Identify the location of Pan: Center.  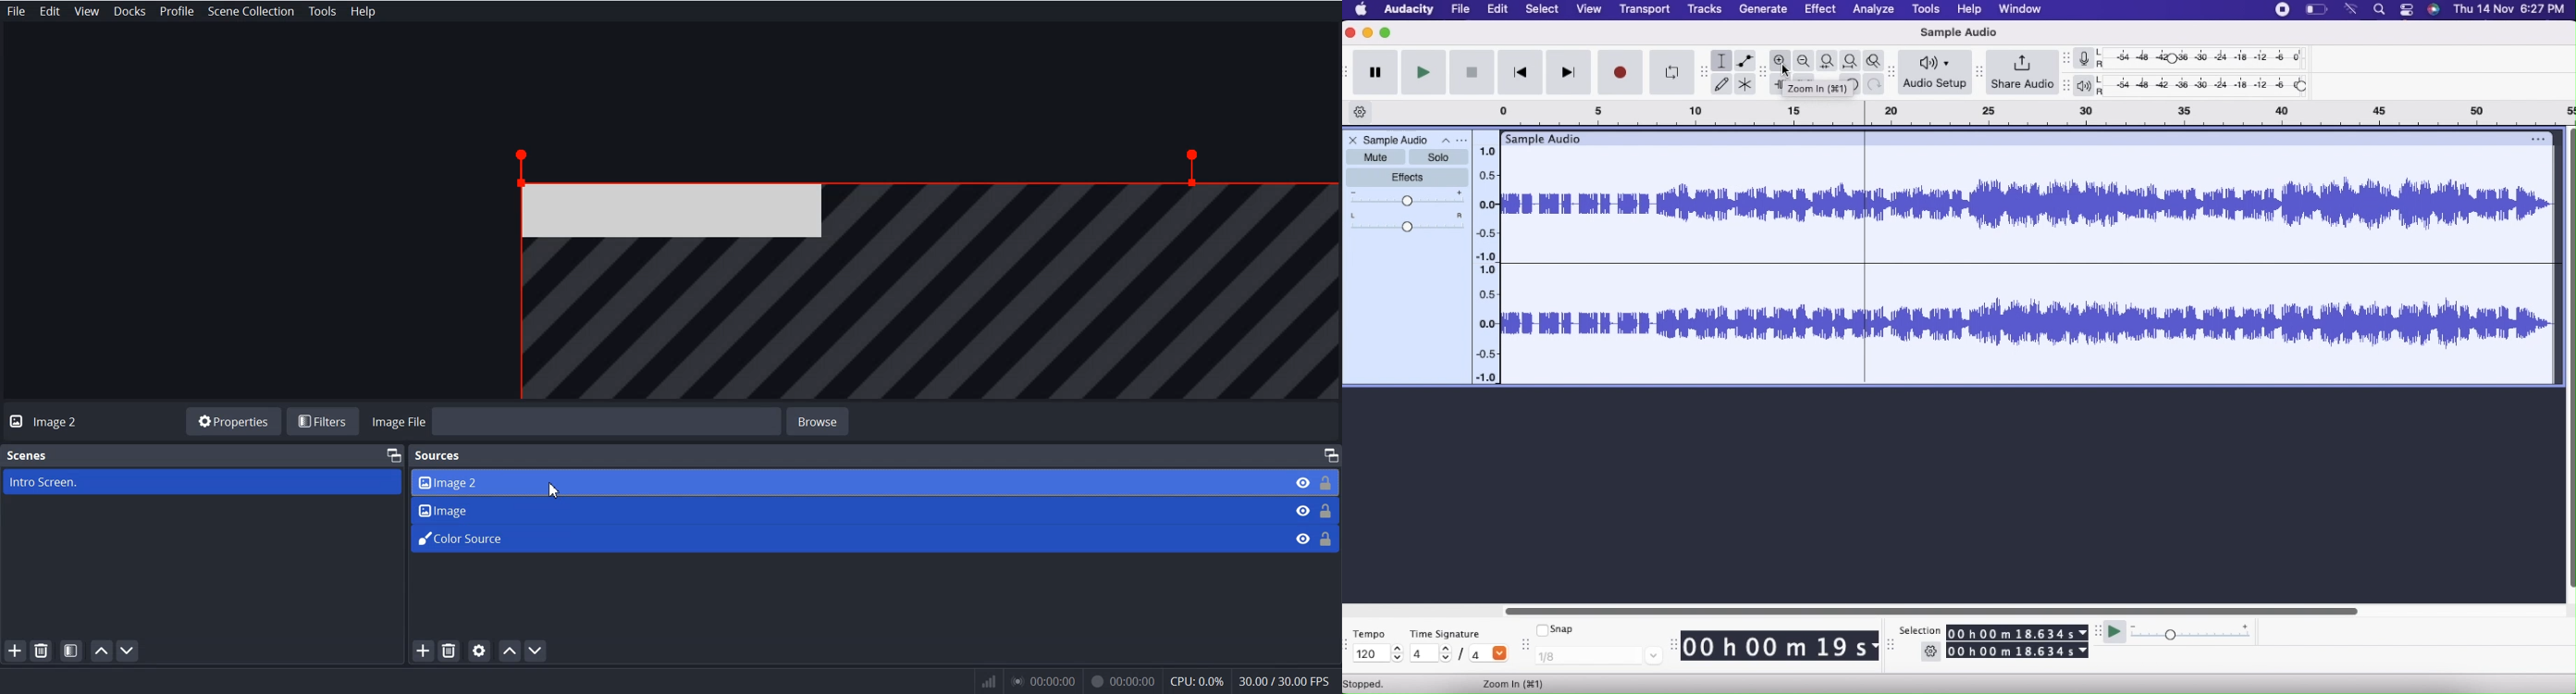
(1408, 224).